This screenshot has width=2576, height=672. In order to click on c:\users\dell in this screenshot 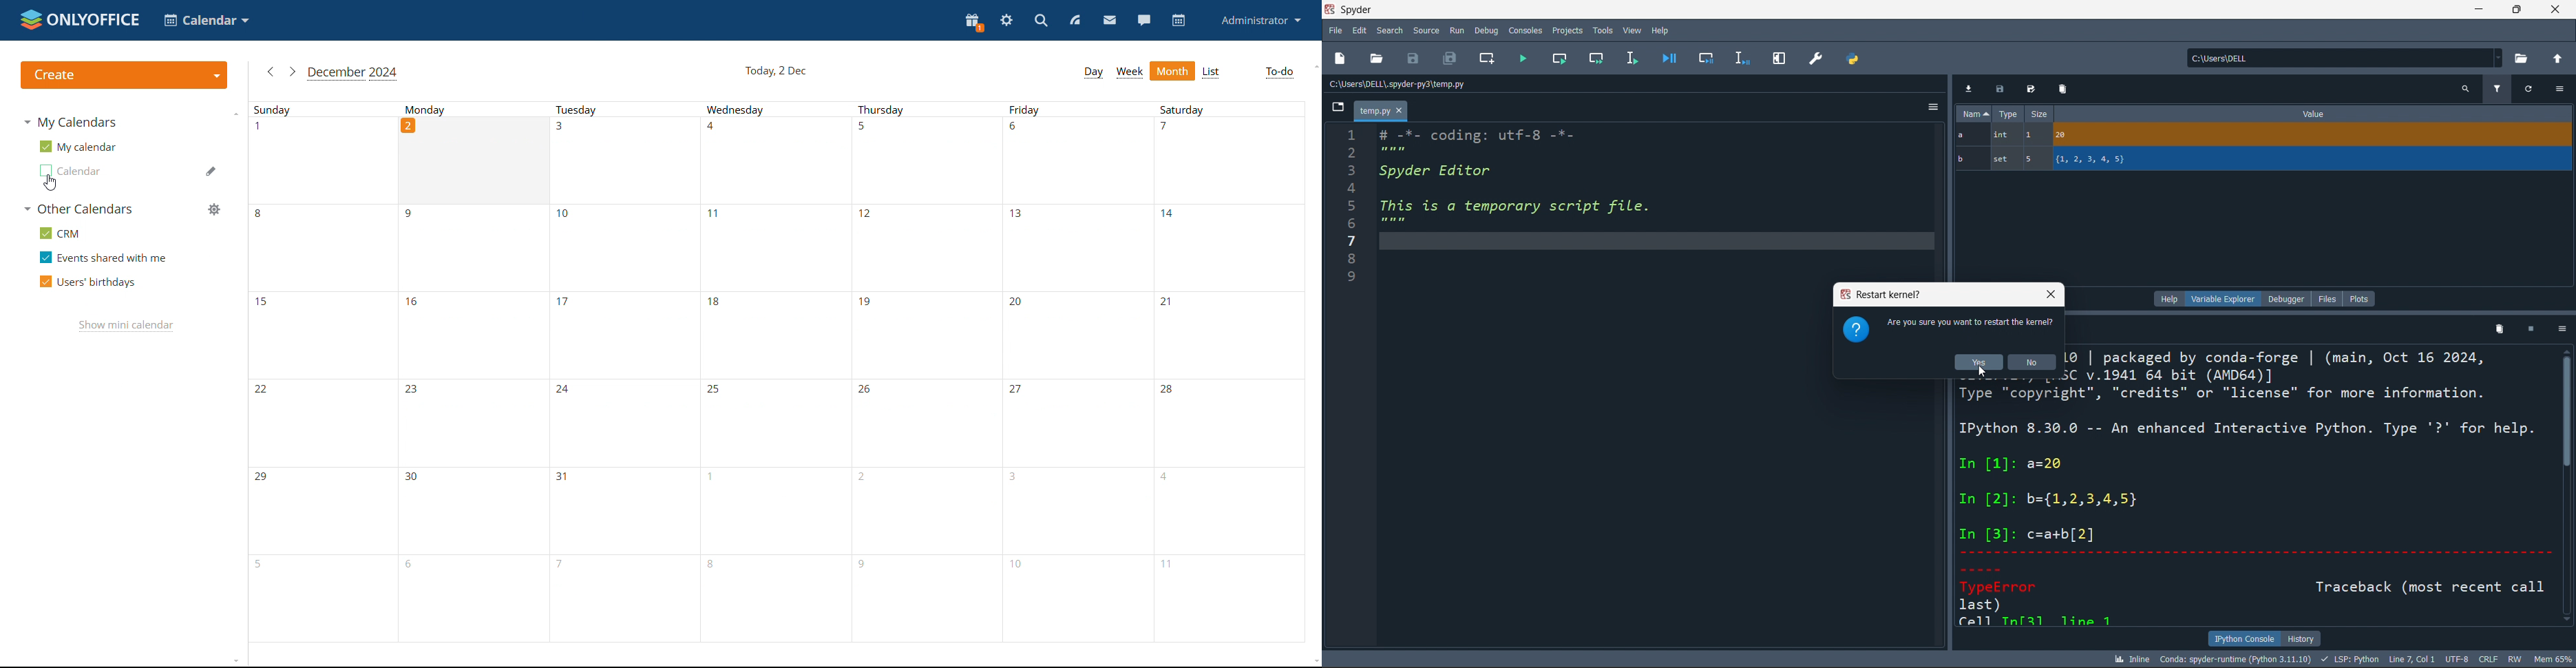, I will do `click(2345, 56)`.